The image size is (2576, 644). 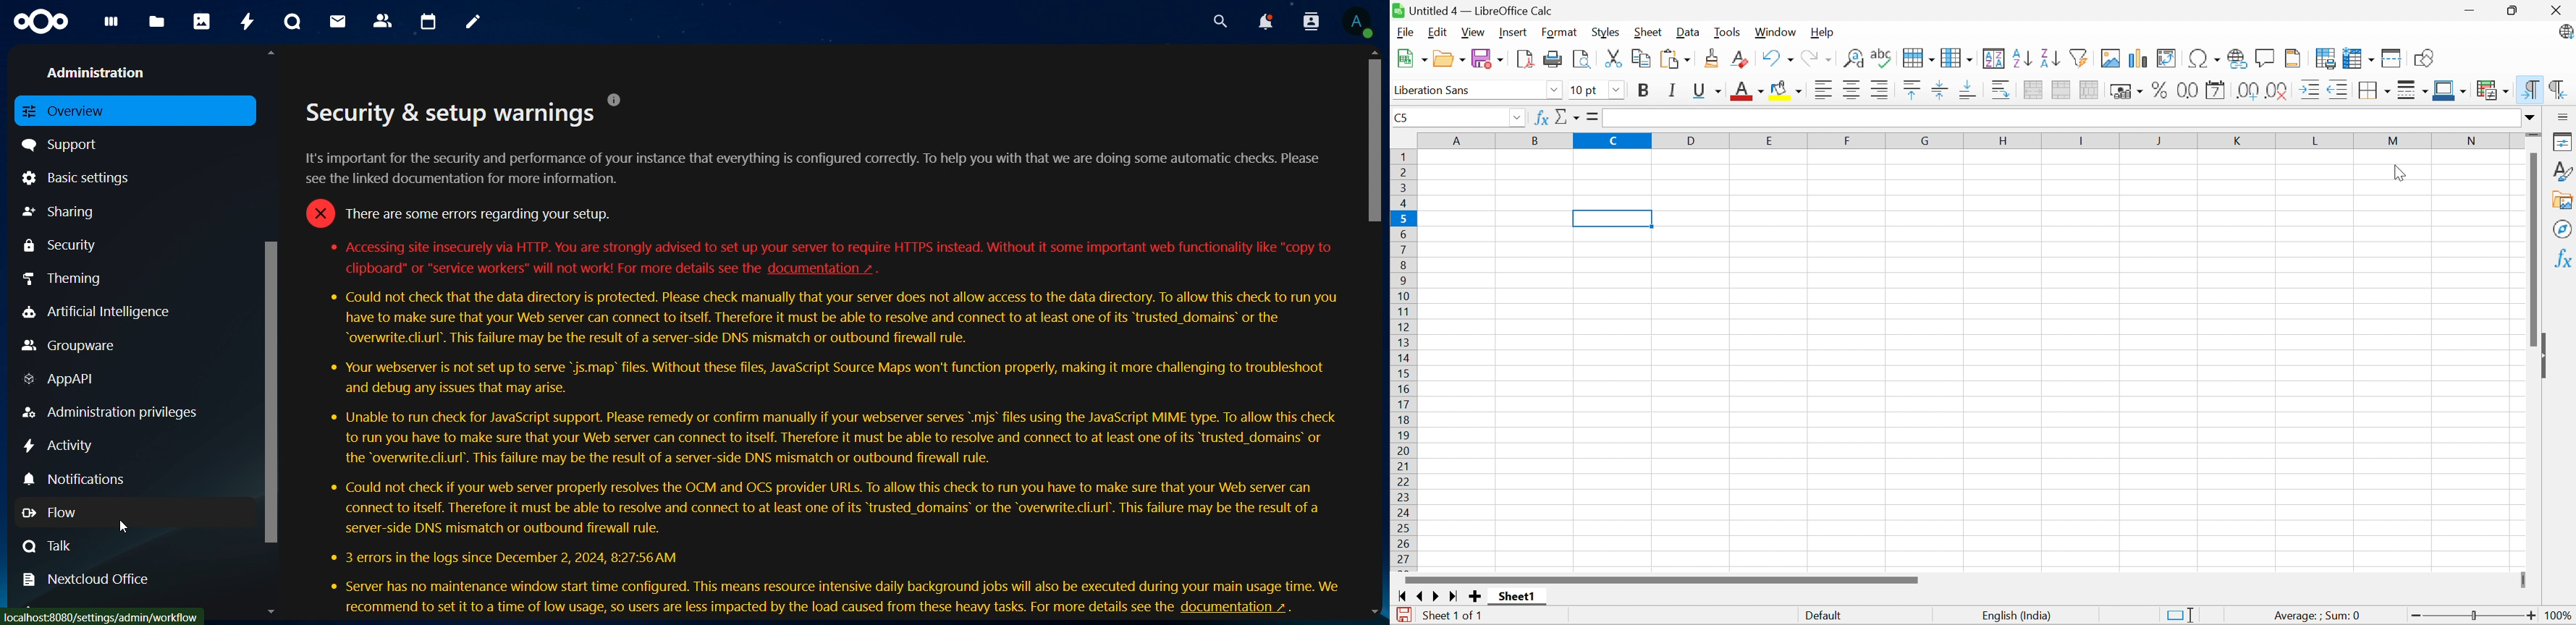 What do you see at coordinates (2564, 140) in the screenshot?
I see `Properties` at bounding box center [2564, 140].